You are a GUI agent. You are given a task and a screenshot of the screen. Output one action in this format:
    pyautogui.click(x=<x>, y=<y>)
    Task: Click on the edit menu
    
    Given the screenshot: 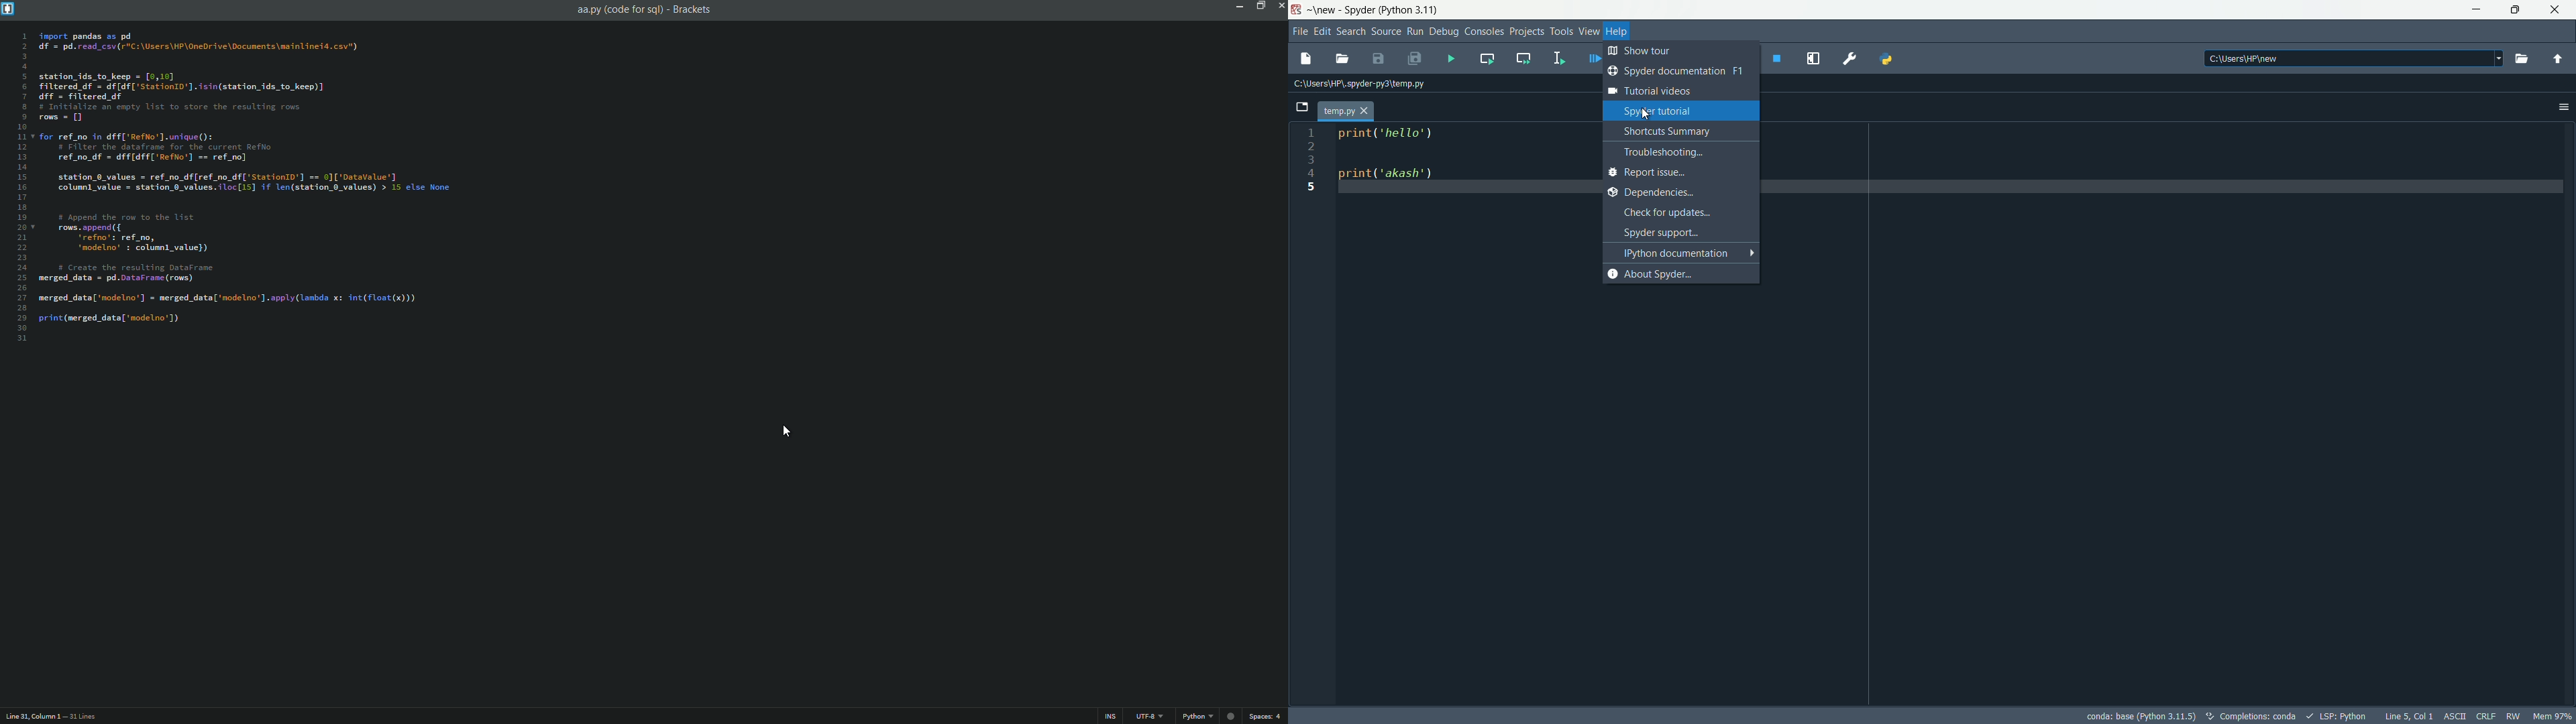 What is the action you would take?
    pyautogui.click(x=1322, y=31)
    